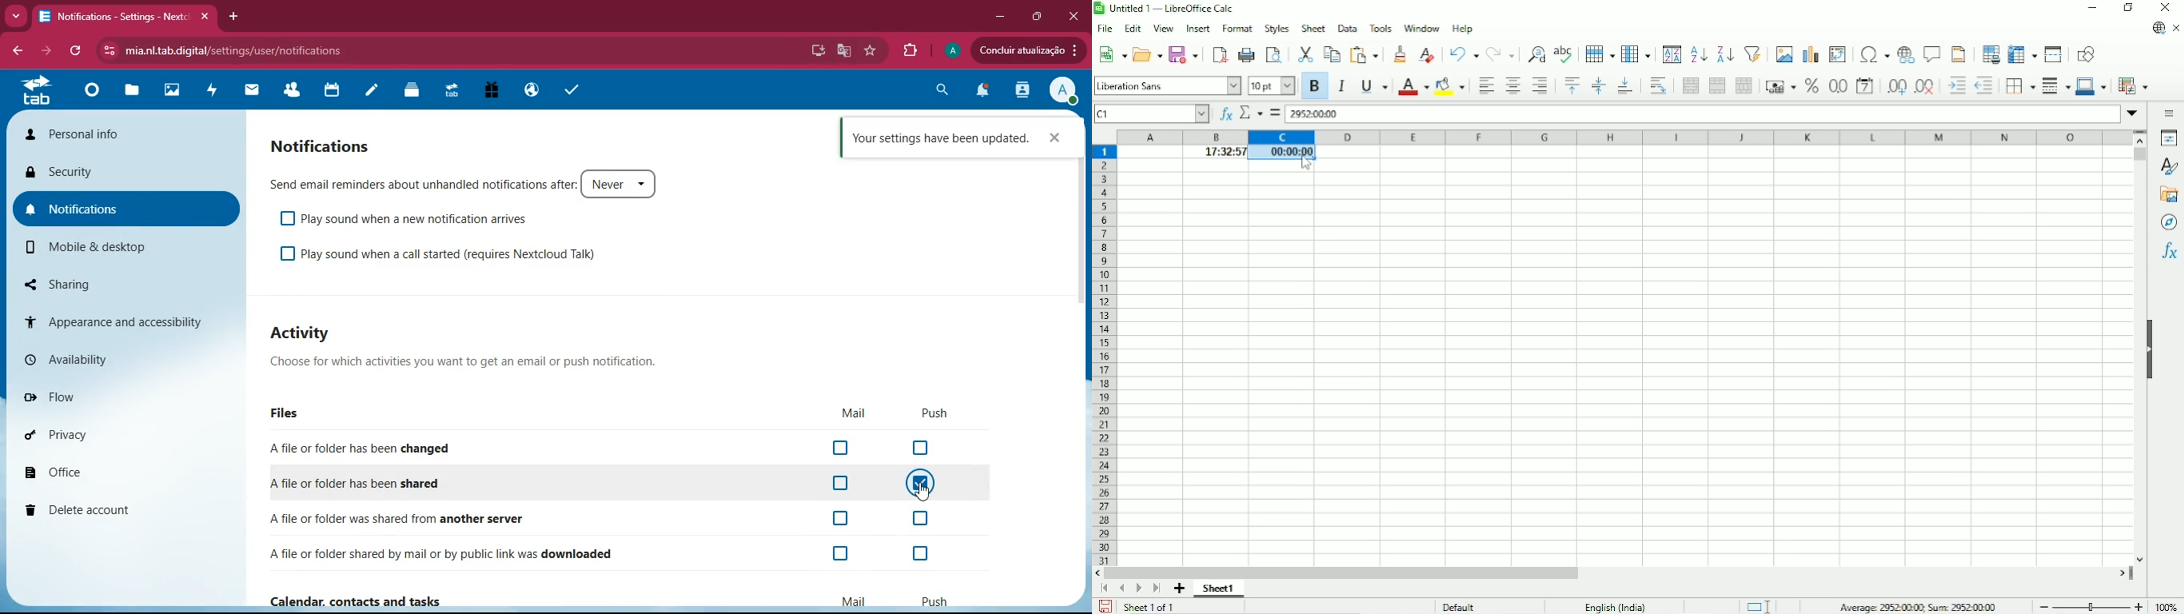 The image size is (2184, 616). Describe the element at coordinates (934, 600) in the screenshot. I see `push` at that location.